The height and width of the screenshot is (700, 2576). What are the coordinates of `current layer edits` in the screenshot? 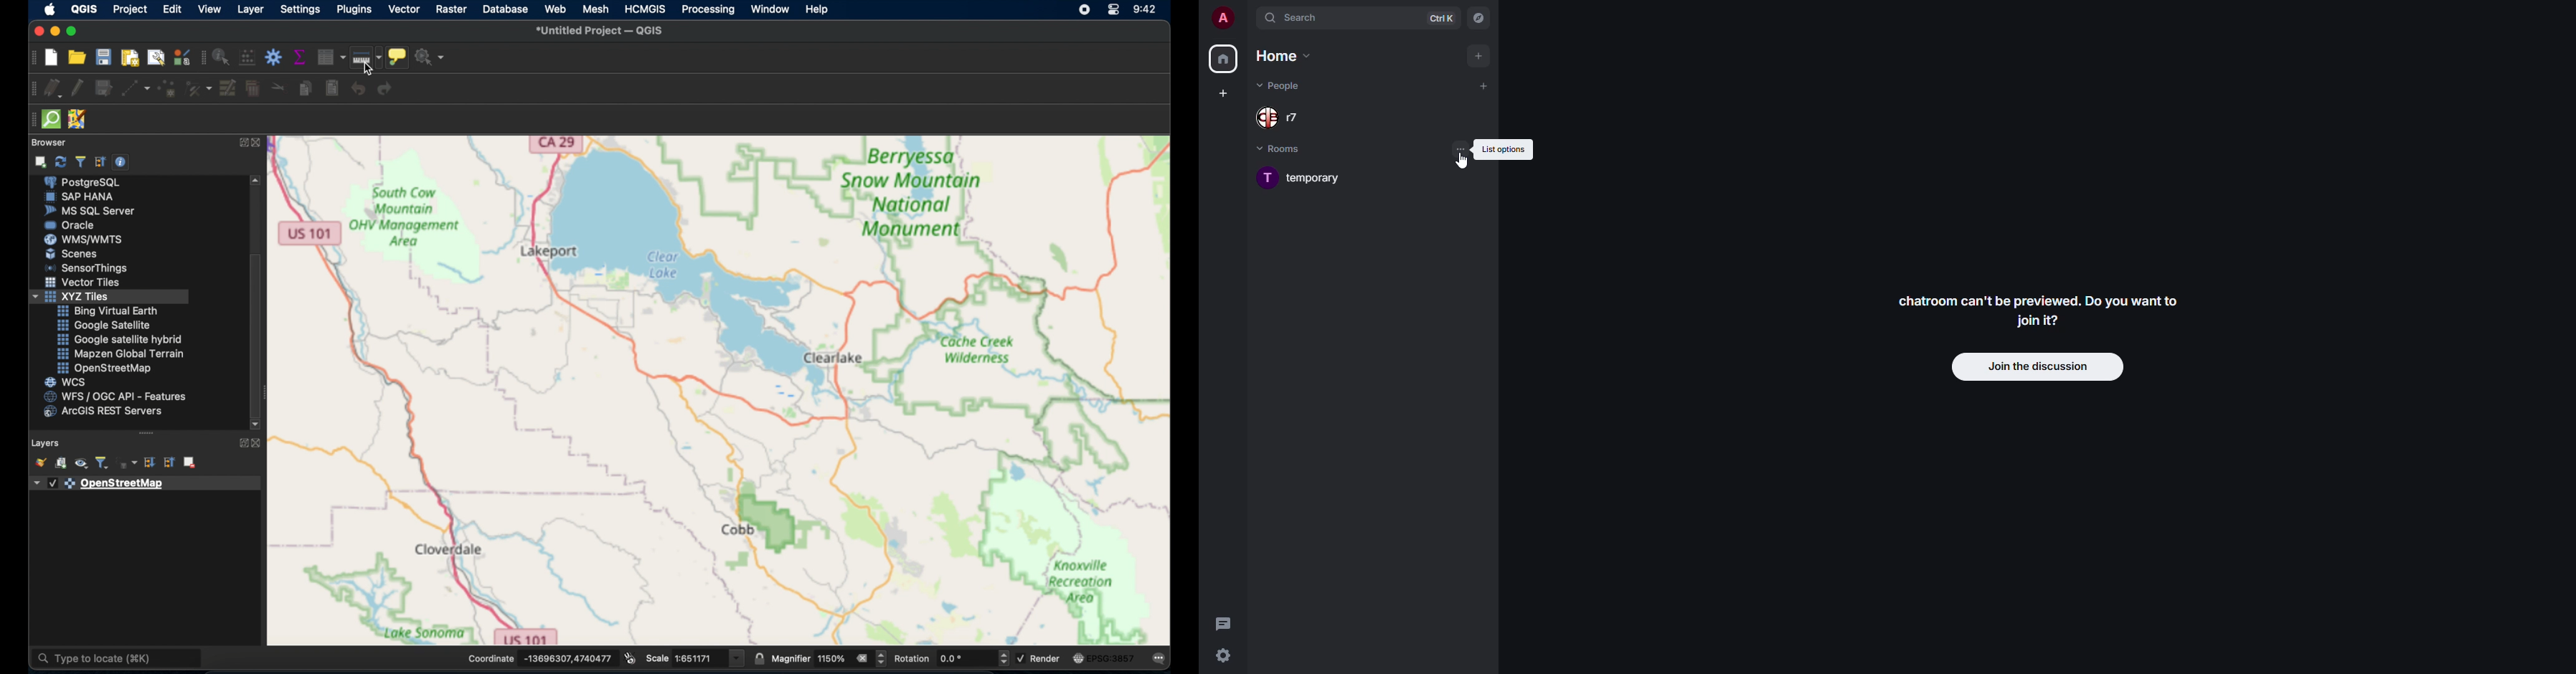 It's located at (51, 89).